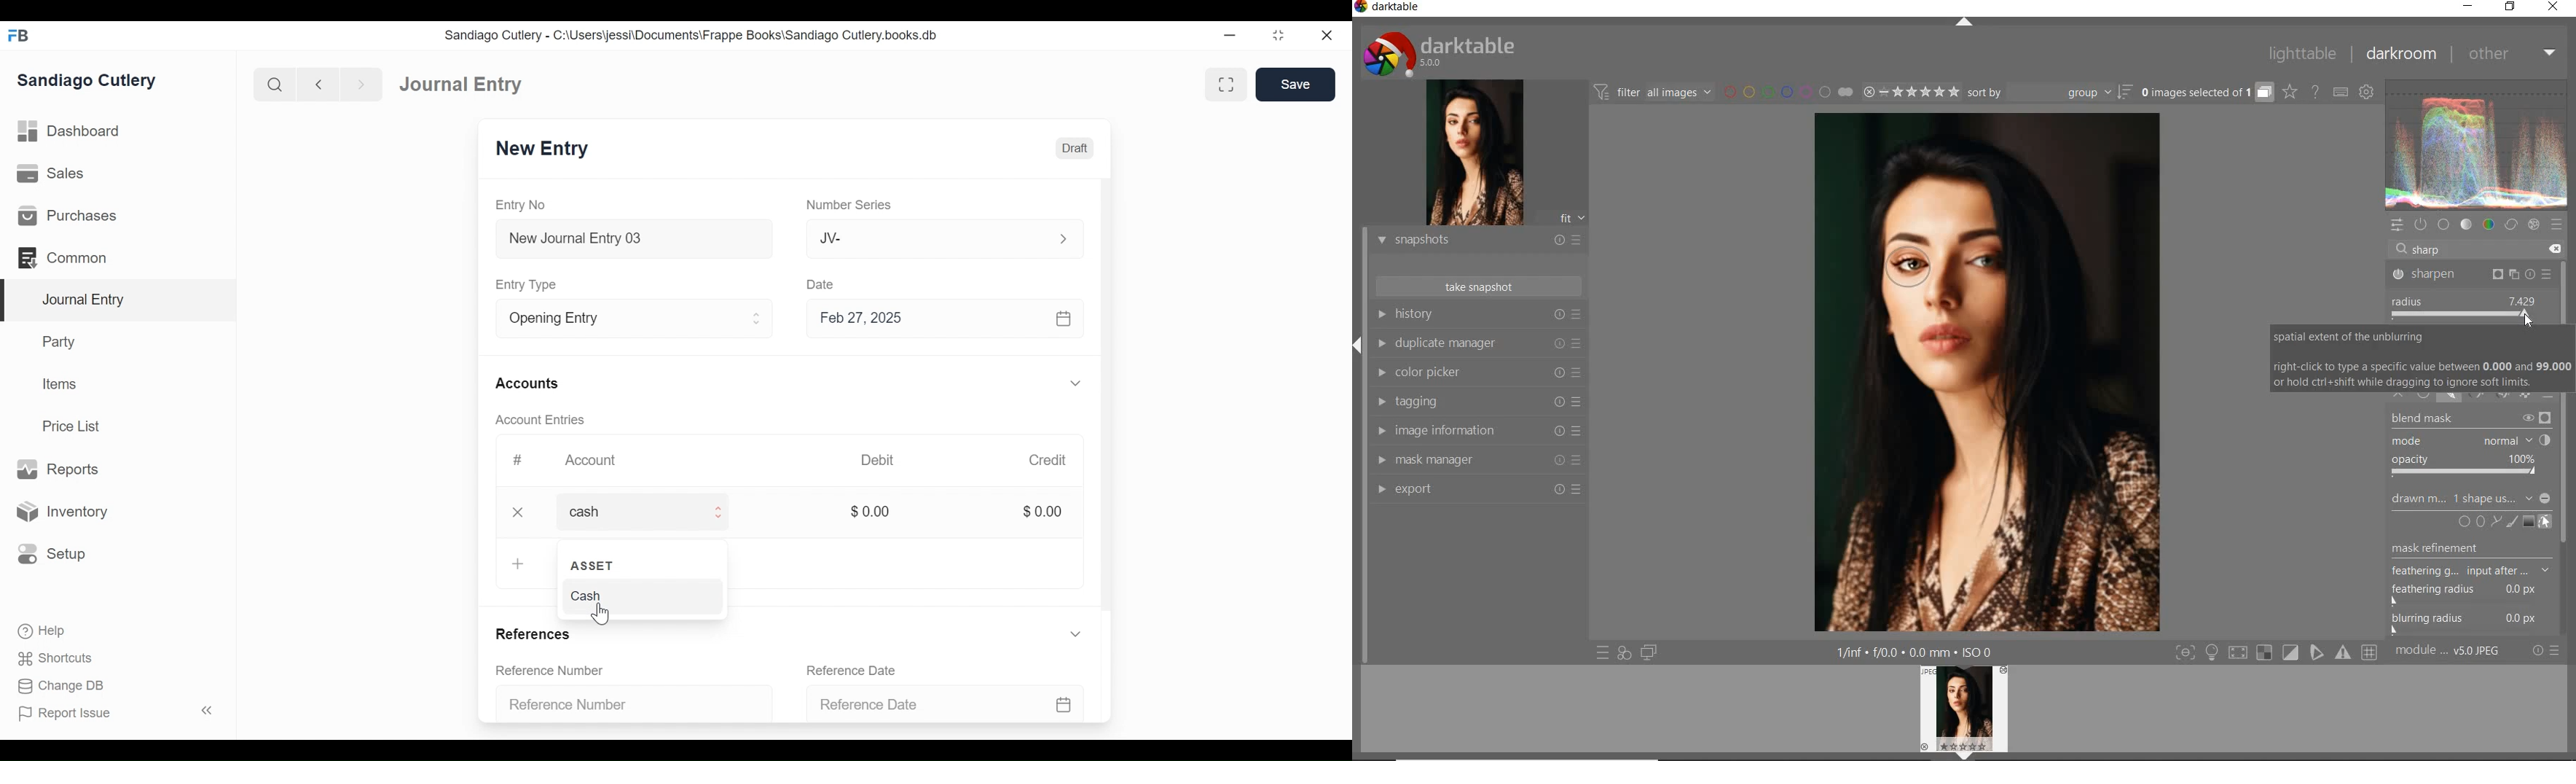 The height and width of the screenshot is (784, 2576). What do you see at coordinates (942, 319) in the screenshot?
I see `Feb 27, 2025` at bounding box center [942, 319].